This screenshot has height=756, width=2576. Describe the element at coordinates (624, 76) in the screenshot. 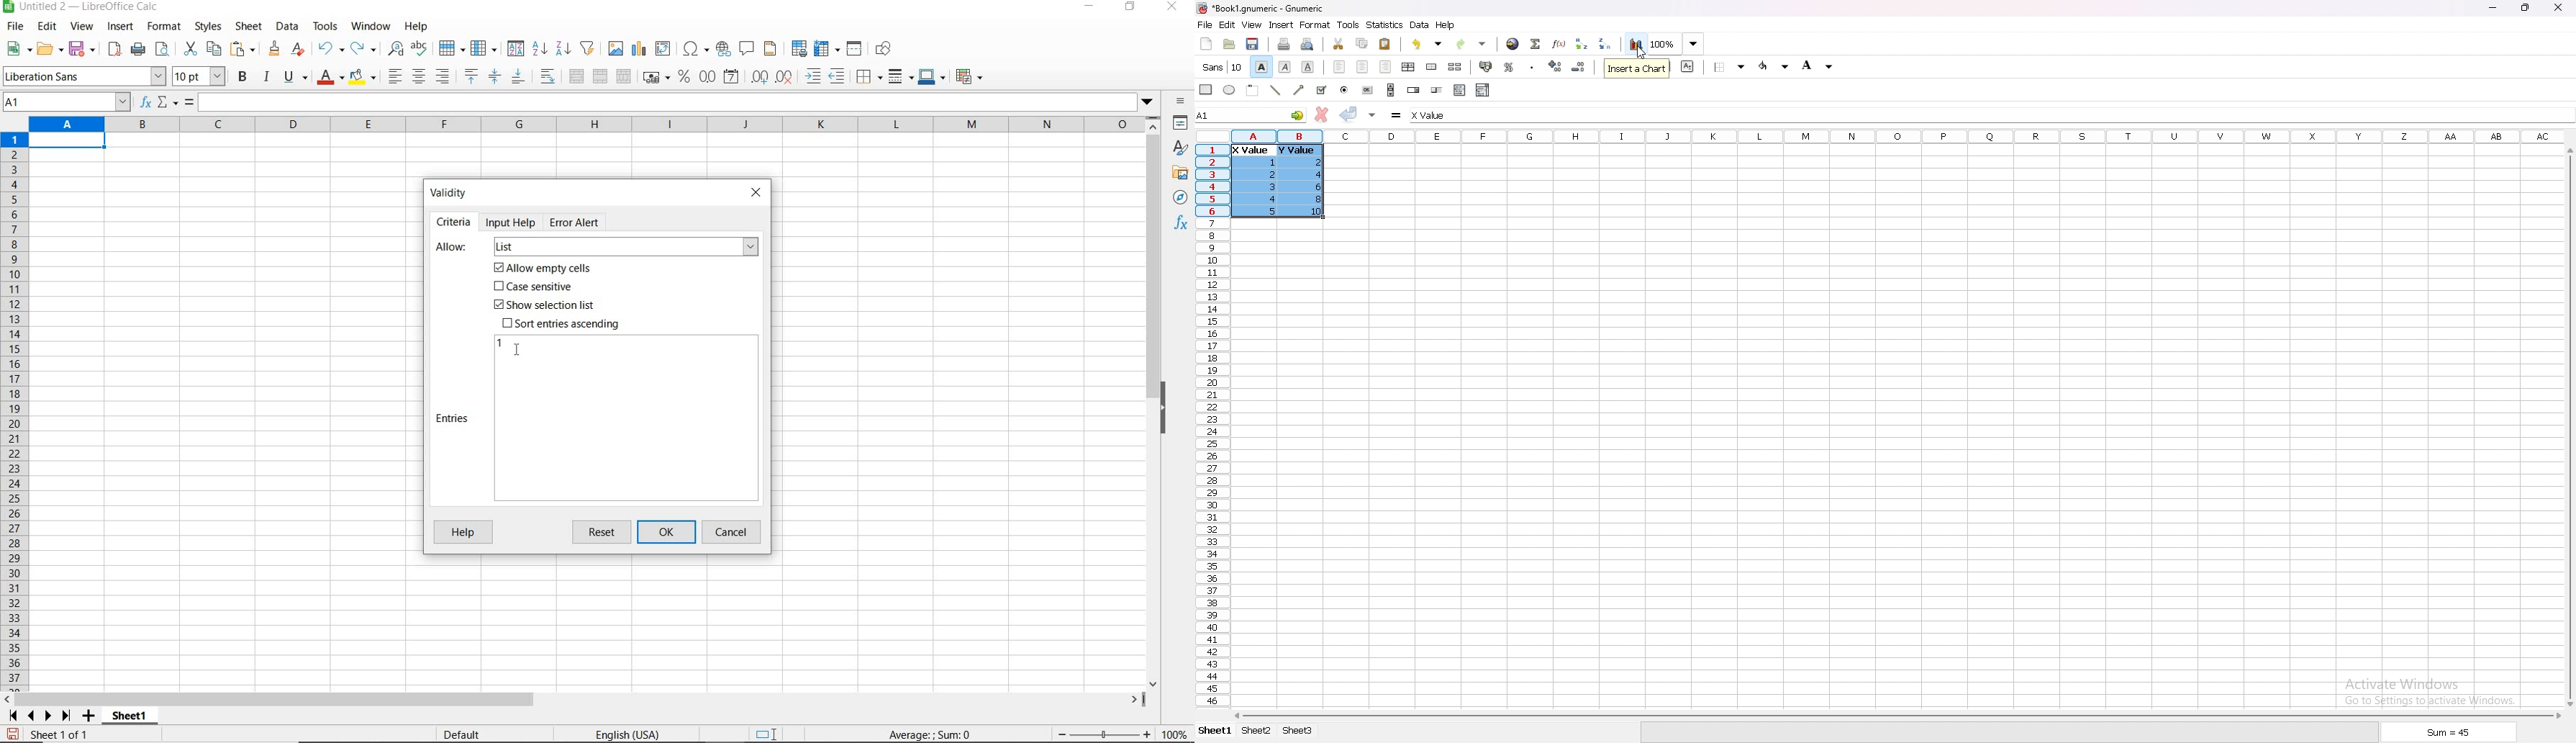

I see `unmerge cells` at that location.